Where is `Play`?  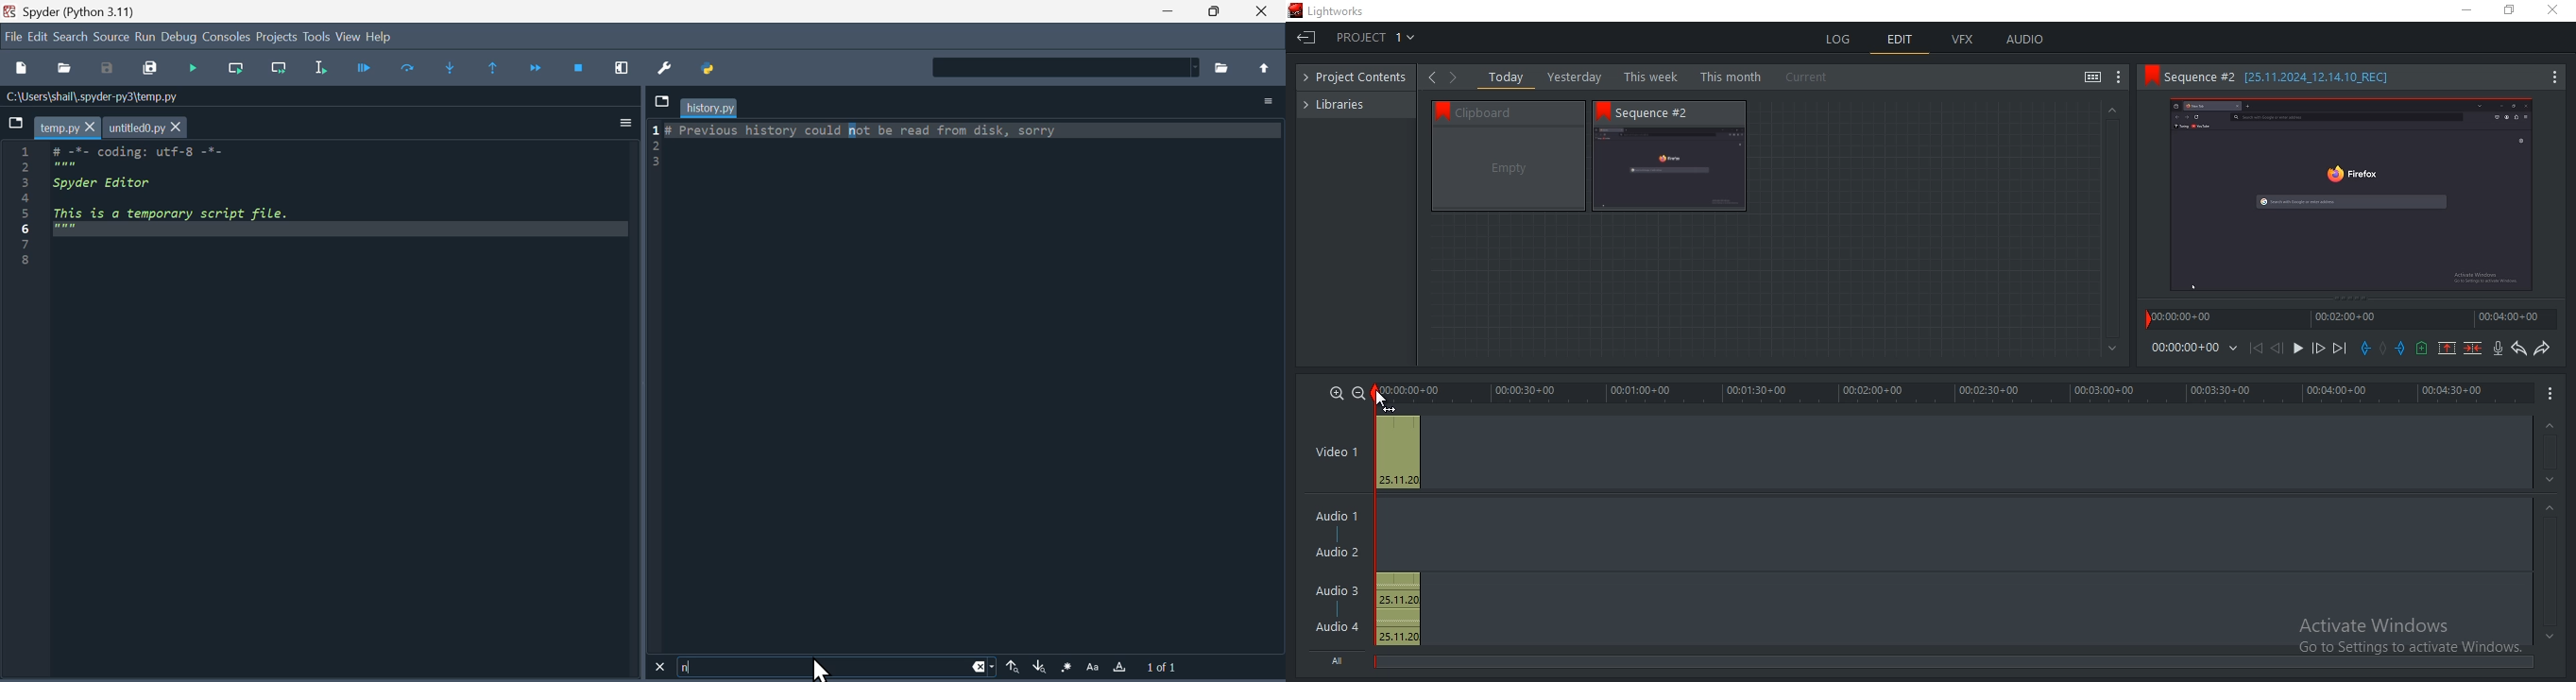
Play is located at coordinates (2298, 349).